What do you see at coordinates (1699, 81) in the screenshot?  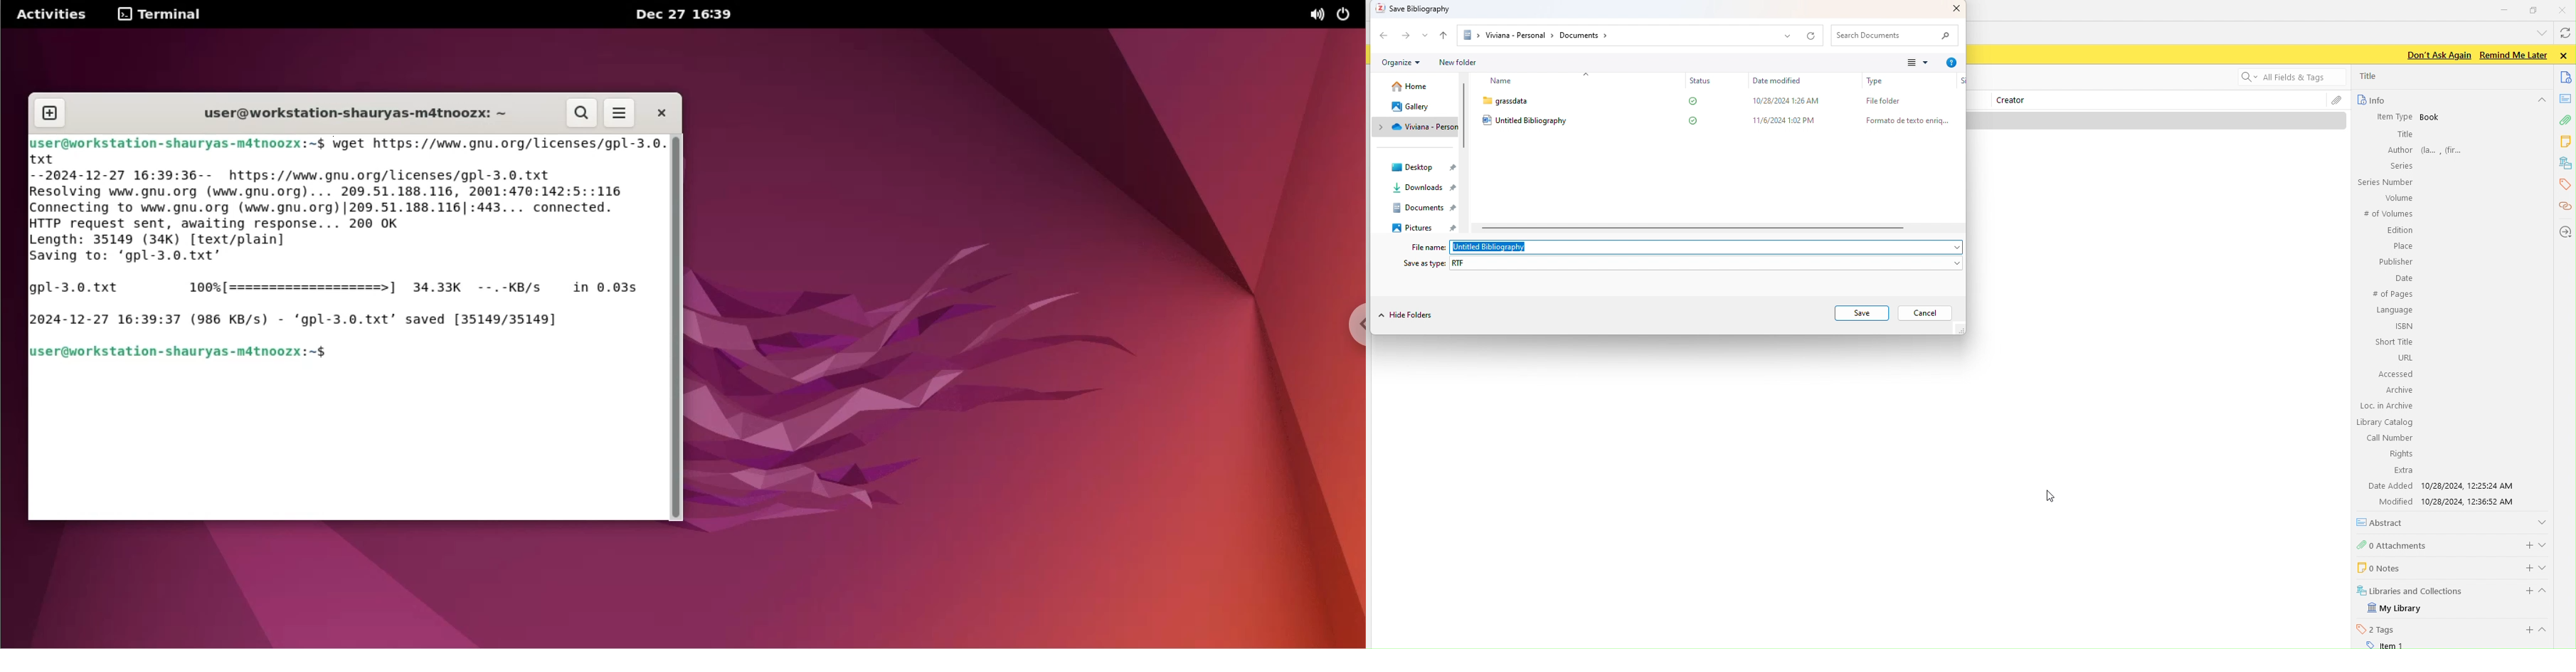 I see `Status` at bounding box center [1699, 81].